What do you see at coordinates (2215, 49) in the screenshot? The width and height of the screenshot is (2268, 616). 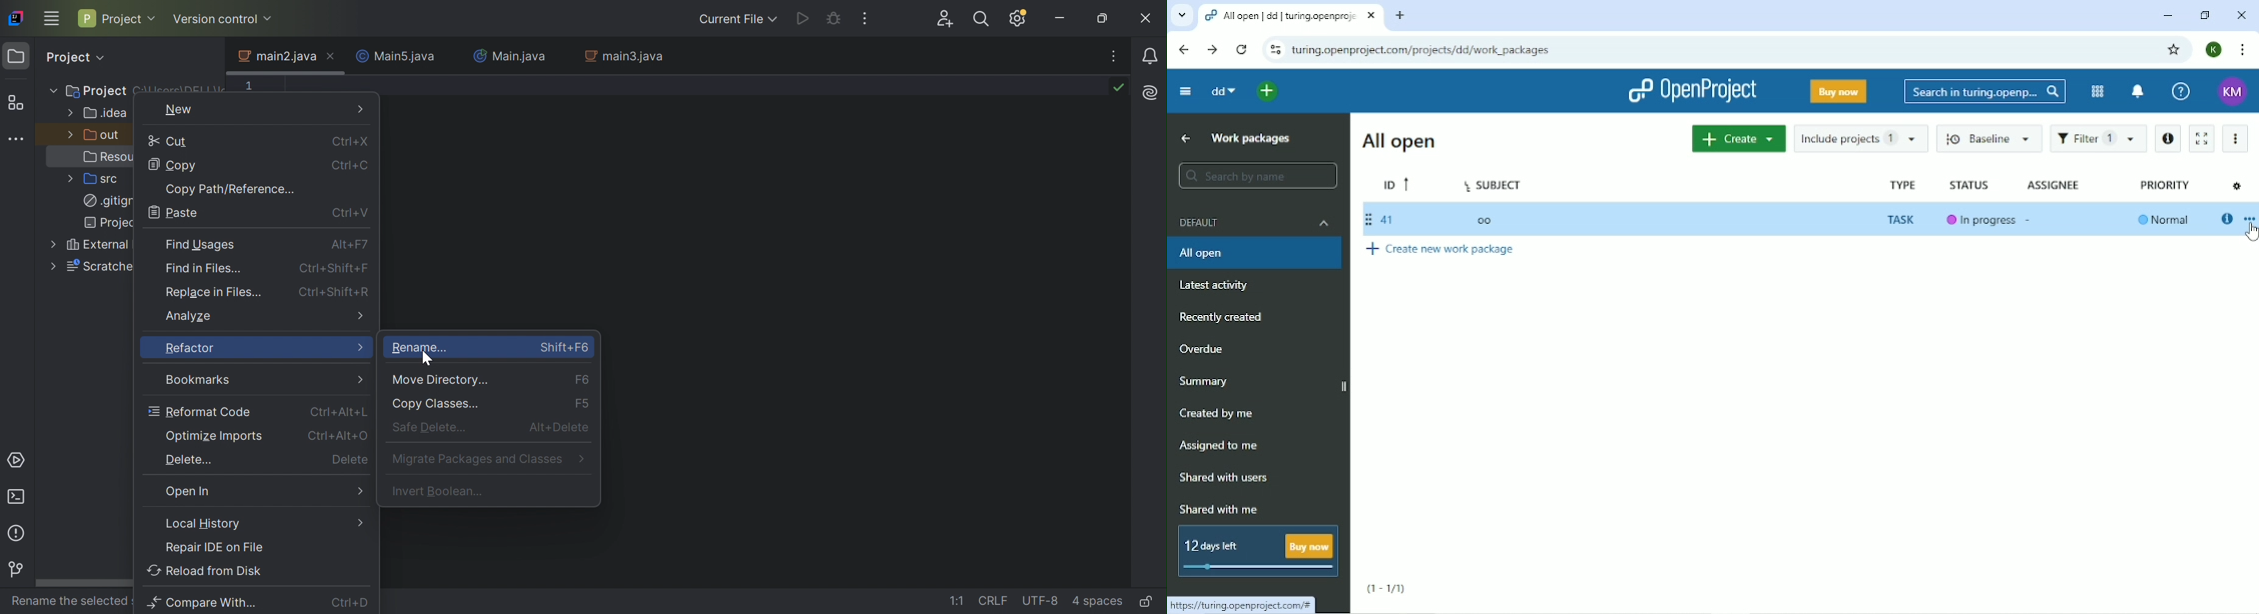 I see `K` at bounding box center [2215, 49].